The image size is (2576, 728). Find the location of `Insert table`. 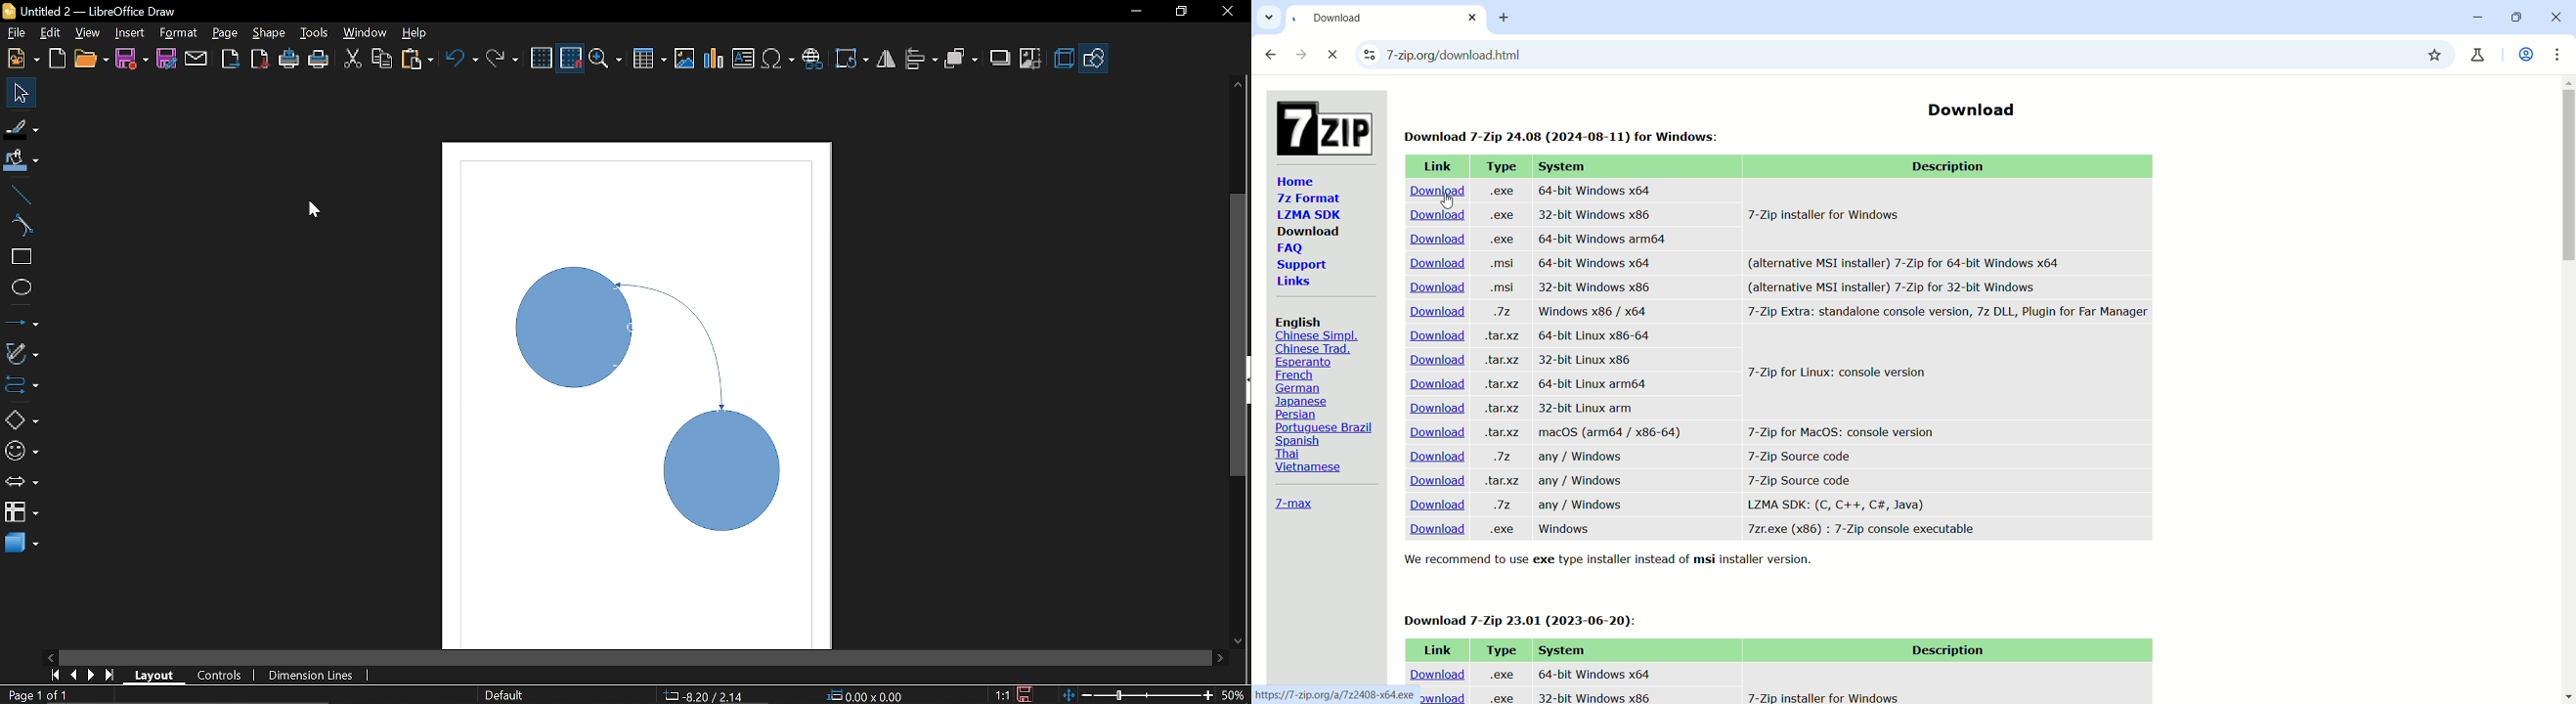

Insert table is located at coordinates (650, 59).